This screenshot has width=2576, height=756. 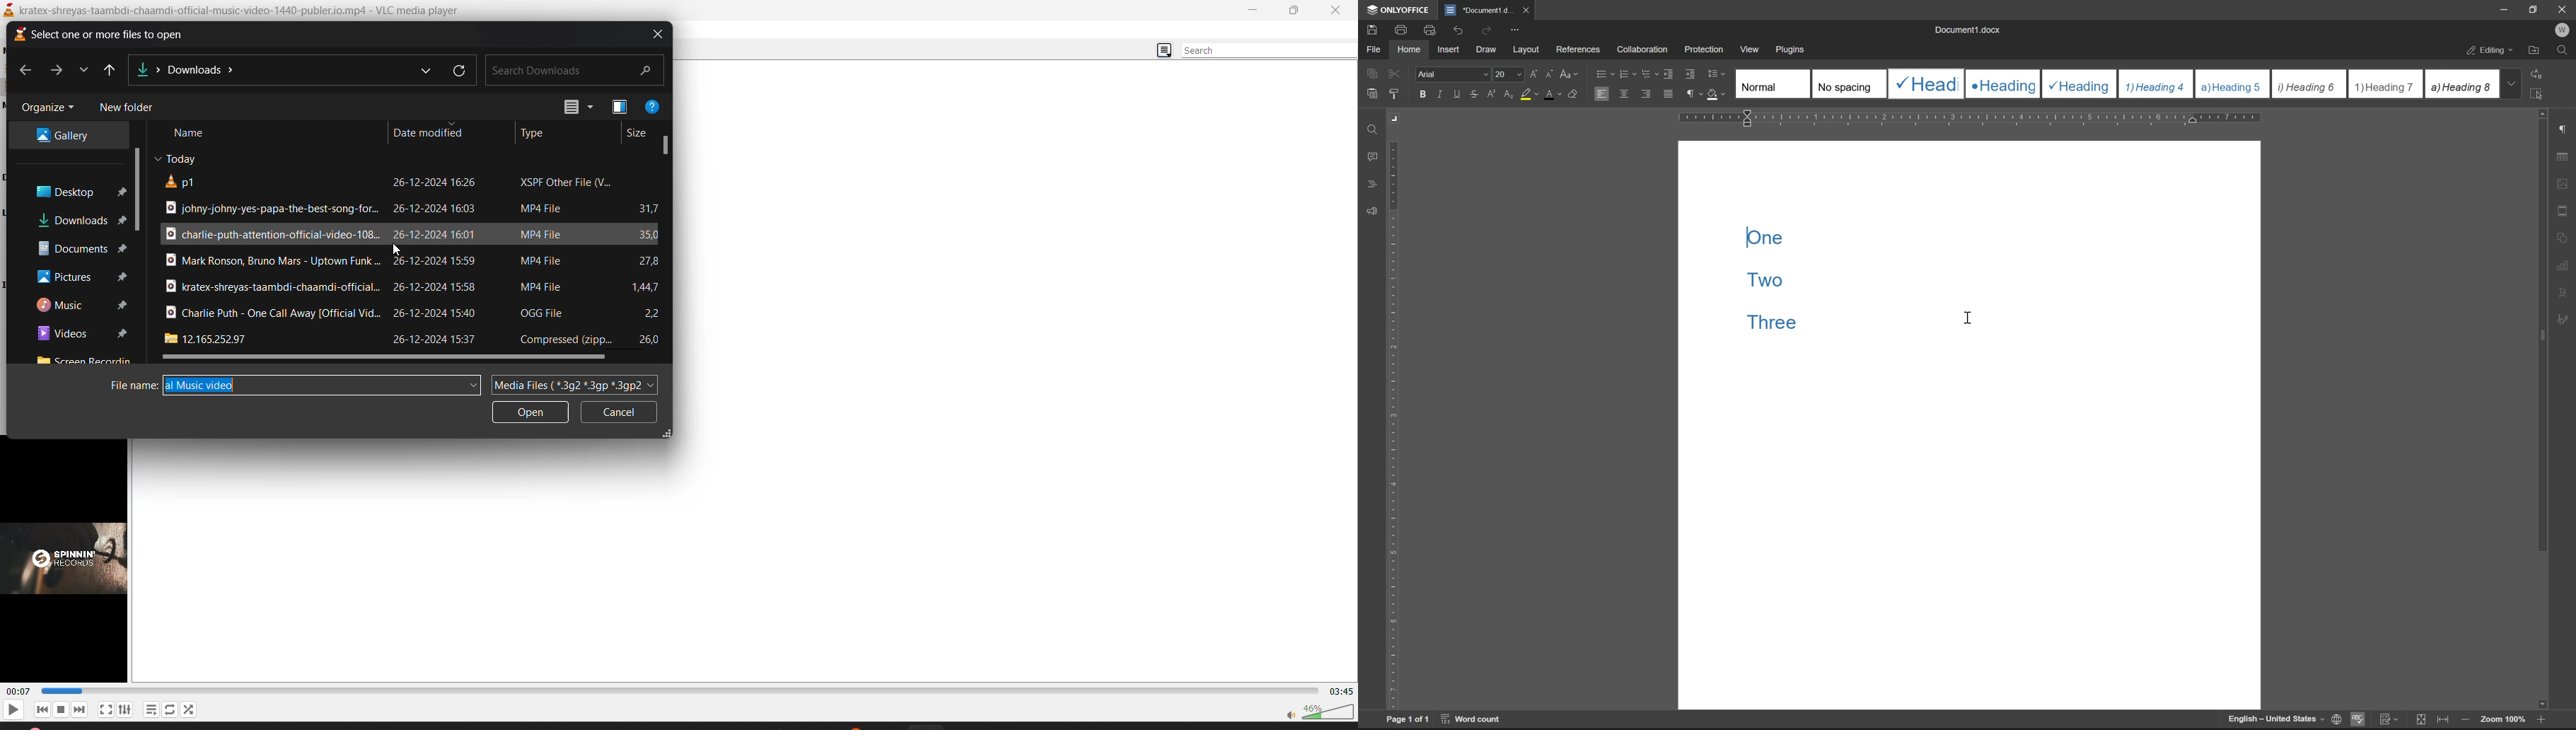 I want to click on decrease indent, so click(x=1671, y=73).